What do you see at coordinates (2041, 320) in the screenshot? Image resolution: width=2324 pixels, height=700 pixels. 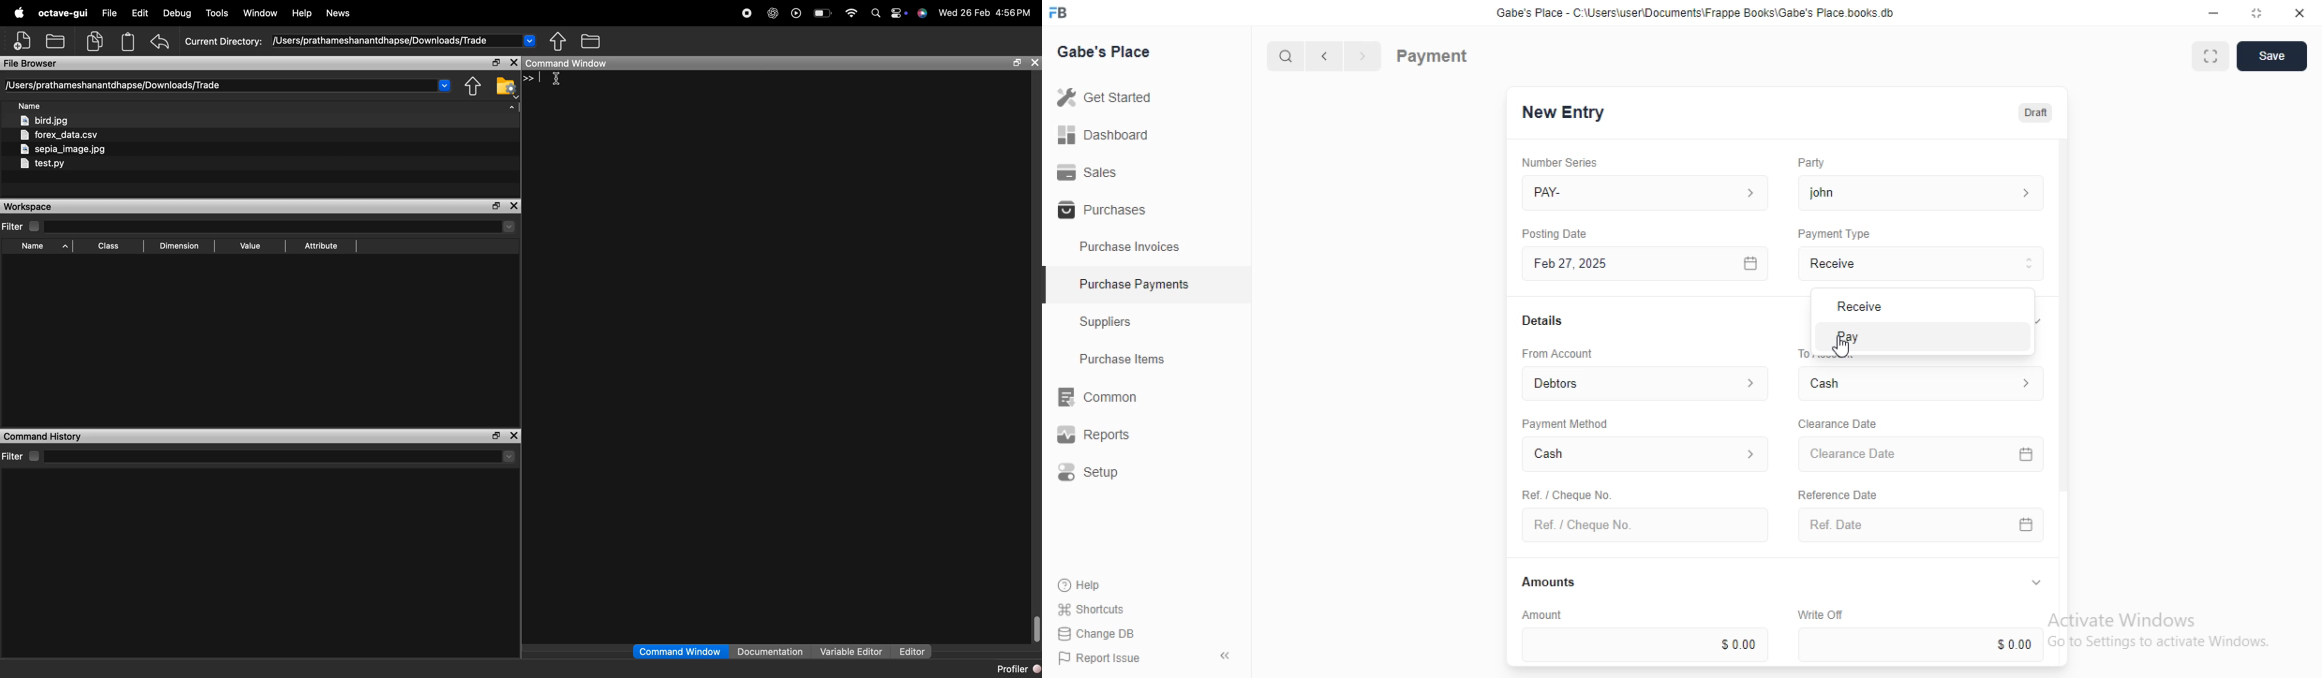 I see `expand/collapse` at bounding box center [2041, 320].